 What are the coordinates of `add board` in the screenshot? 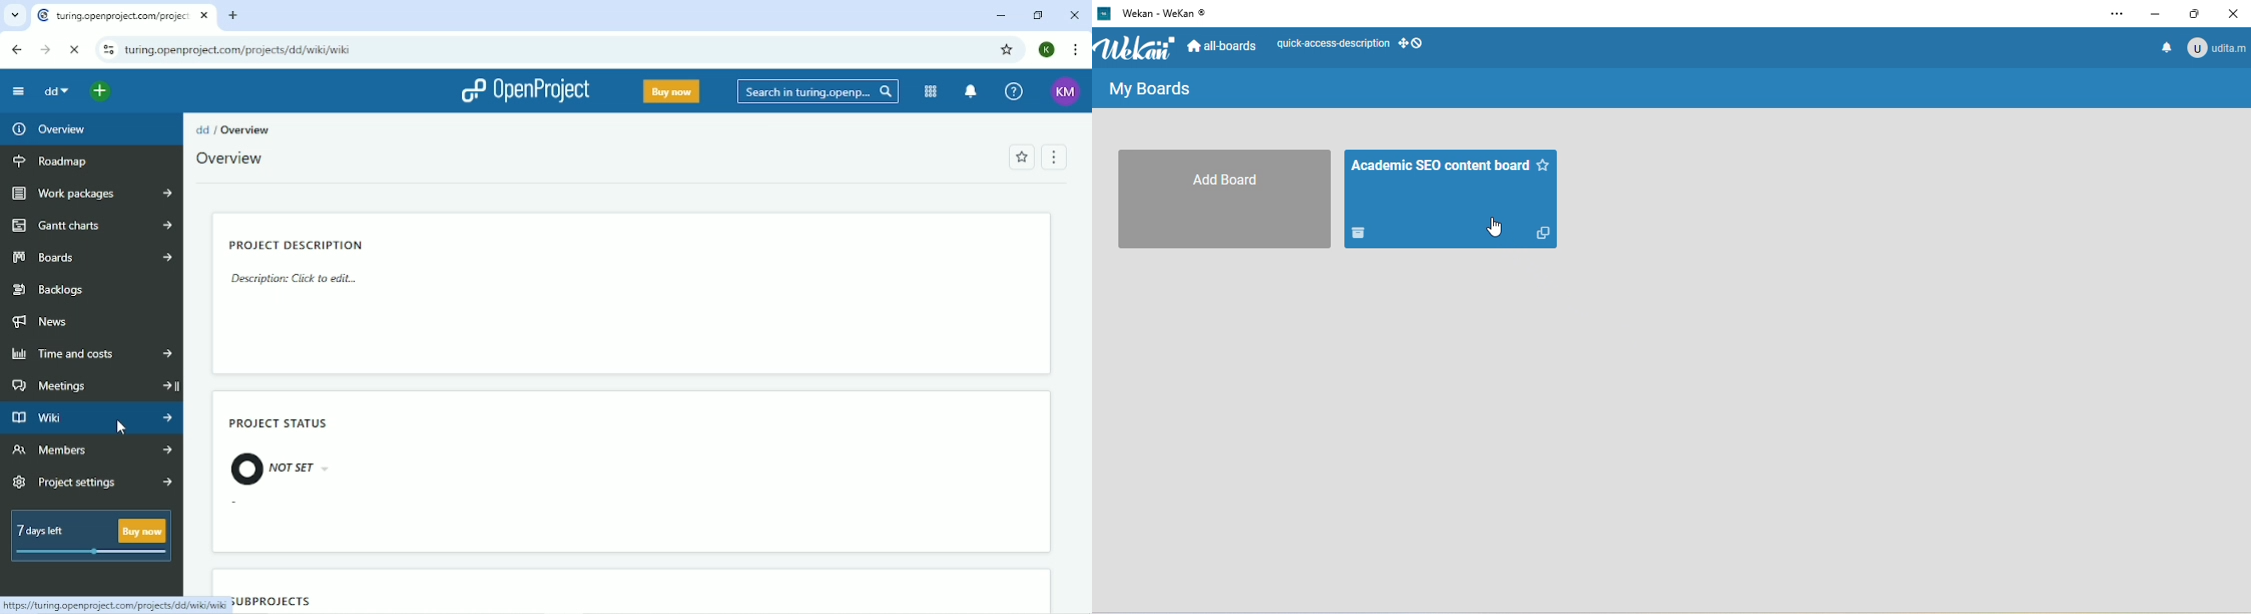 It's located at (1224, 199).